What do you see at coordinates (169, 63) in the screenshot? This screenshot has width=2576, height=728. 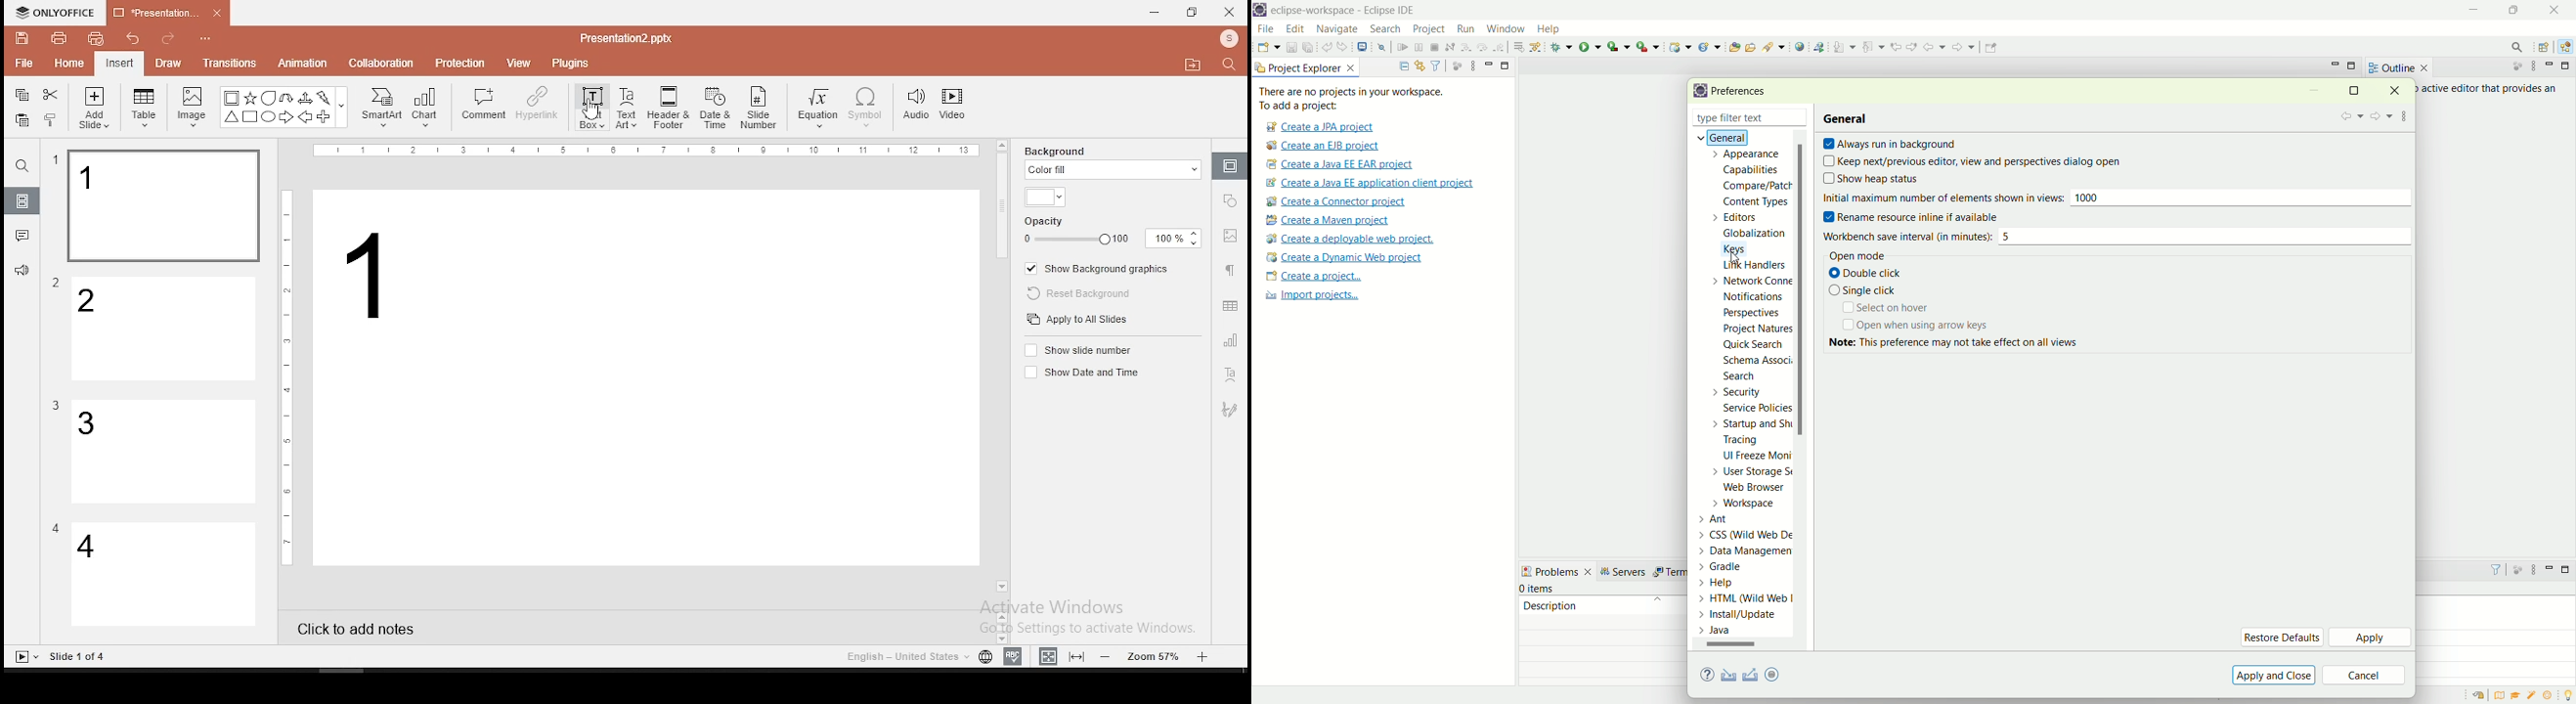 I see `draw` at bounding box center [169, 63].